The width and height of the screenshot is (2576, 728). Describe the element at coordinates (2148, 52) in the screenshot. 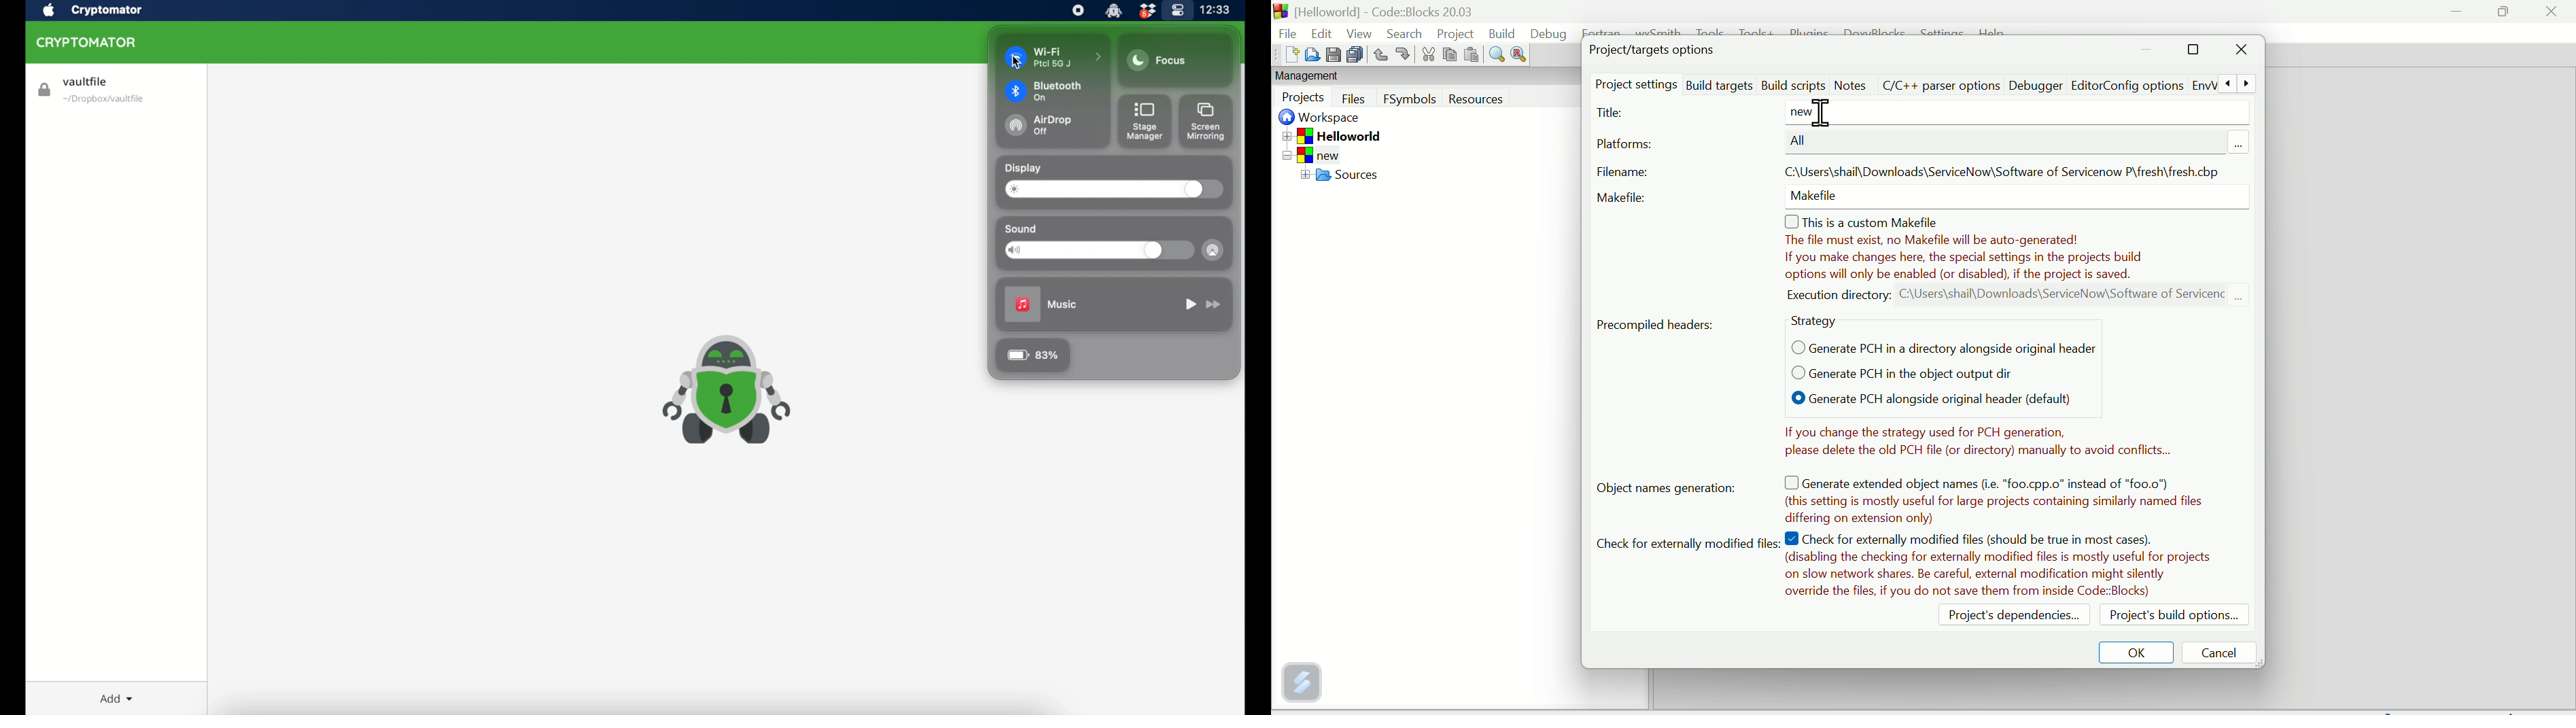

I see `minimise` at that location.